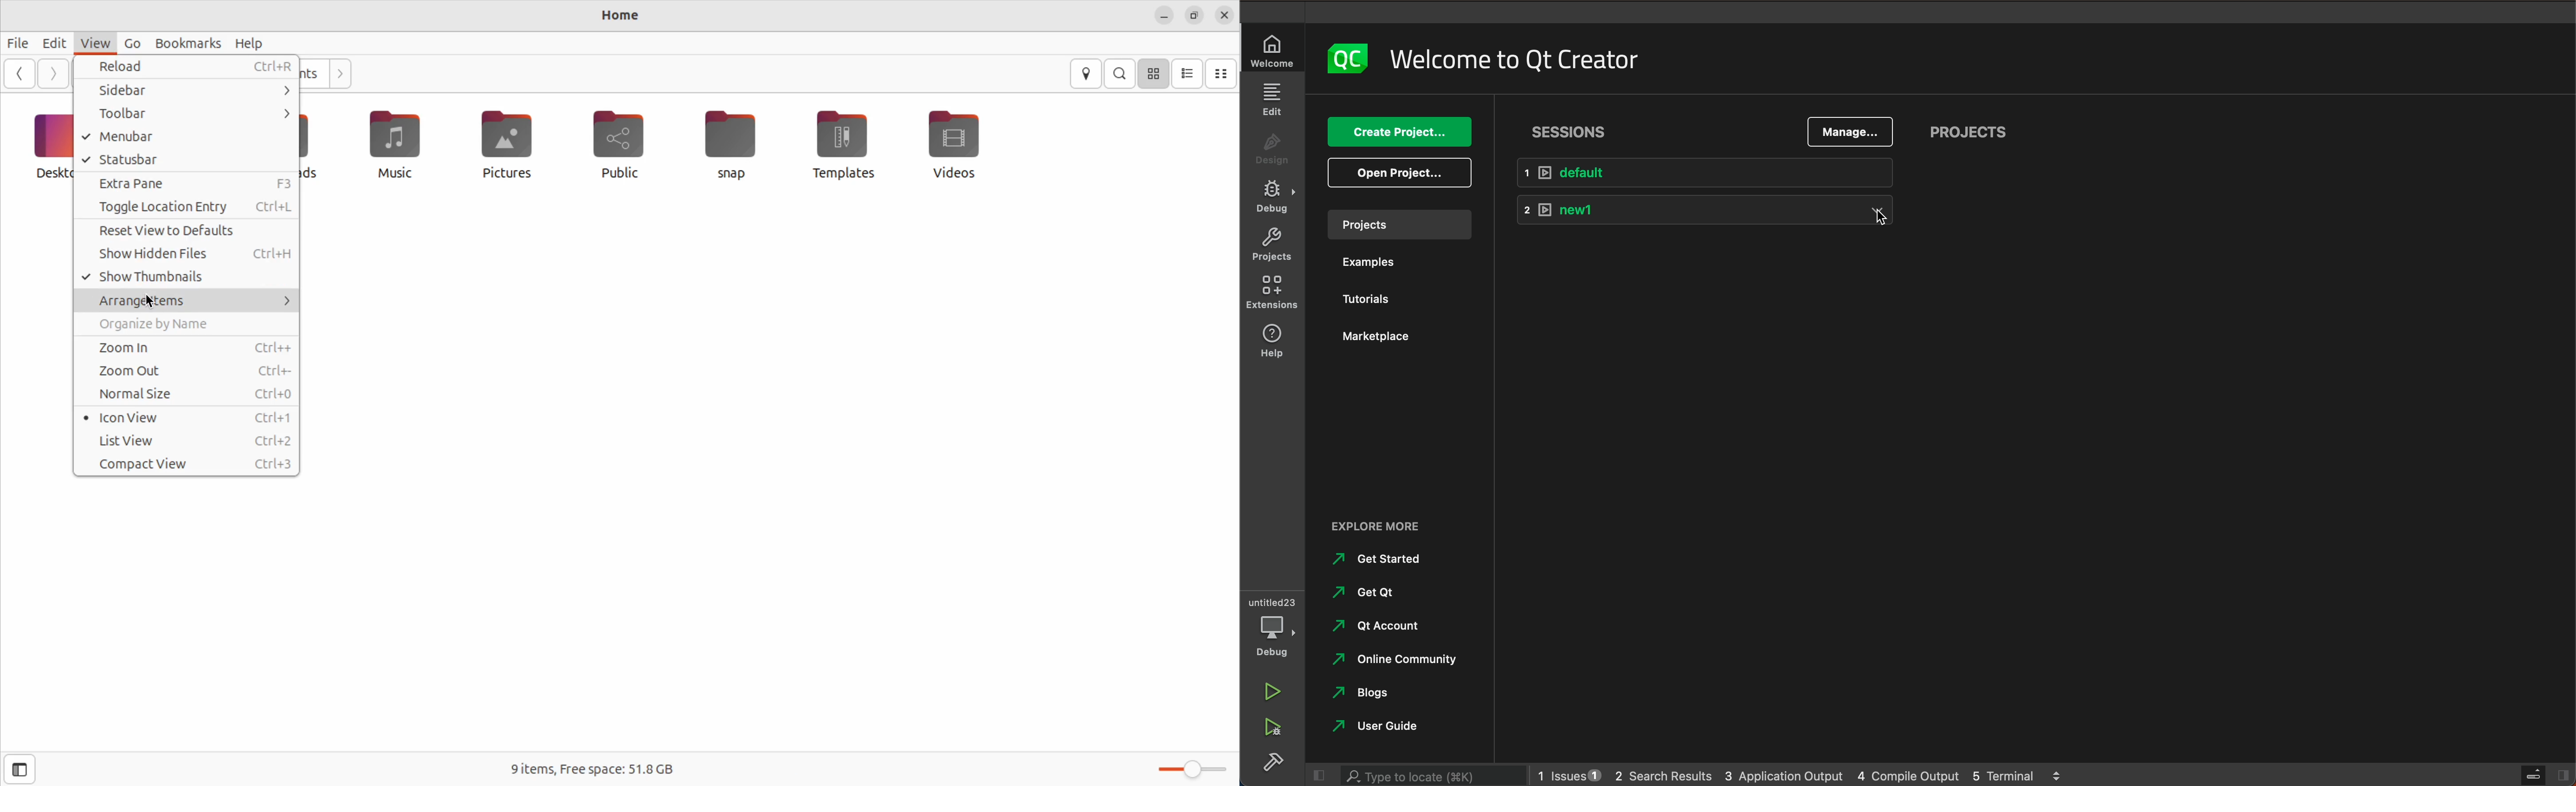 This screenshot has width=2576, height=812. I want to click on online, so click(1400, 658).